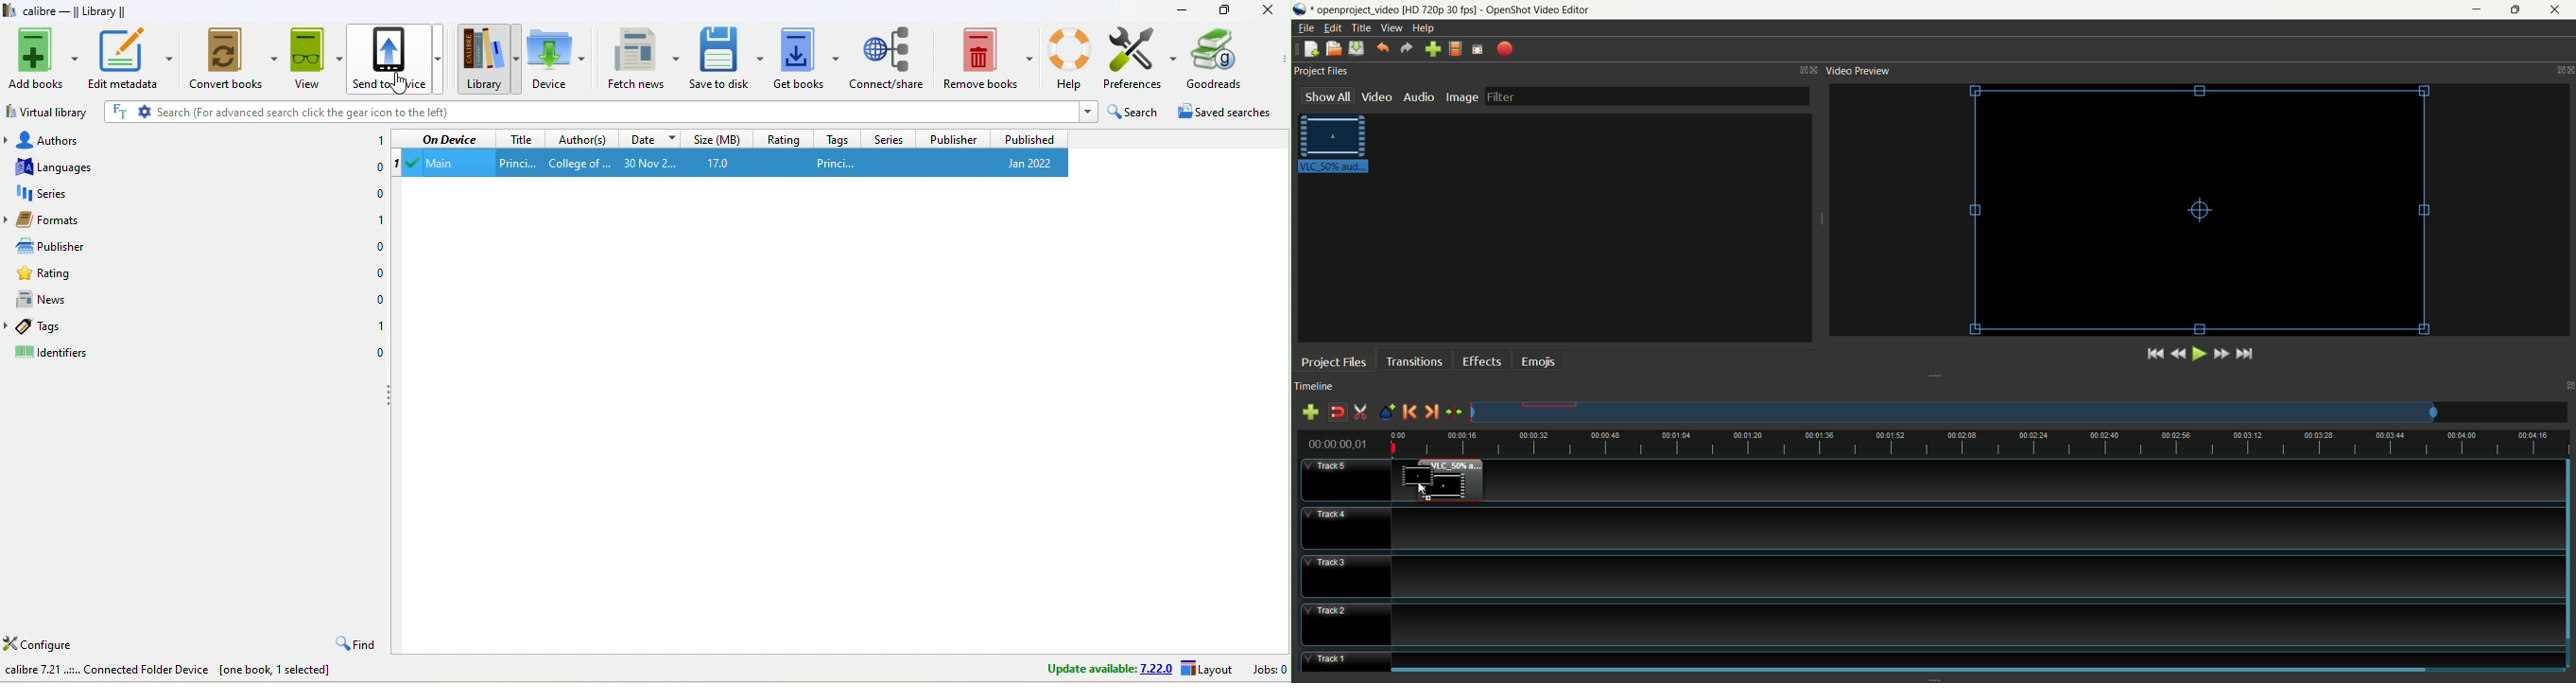 Image resolution: width=2576 pixels, height=700 pixels. Describe the element at coordinates (2514, 11) in the screenshot. I see `maximize` at that location.